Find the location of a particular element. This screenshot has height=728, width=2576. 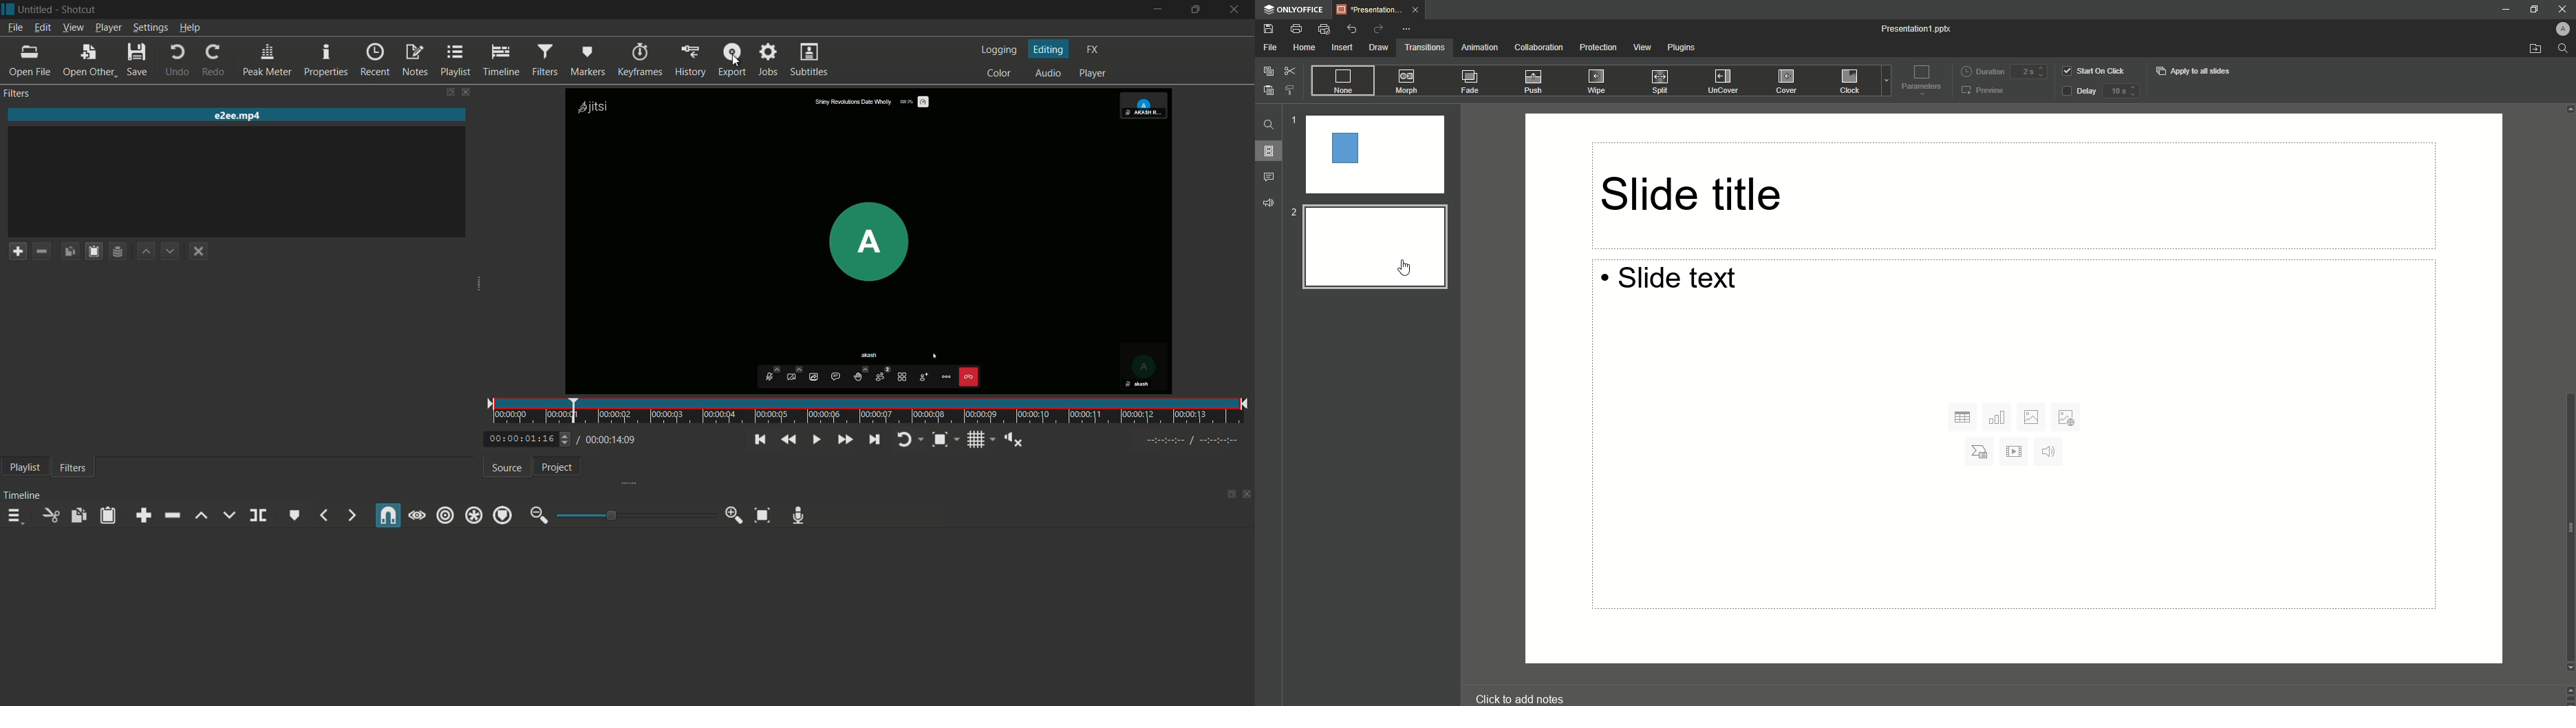

minimize is located at coordinates (1155, 10).